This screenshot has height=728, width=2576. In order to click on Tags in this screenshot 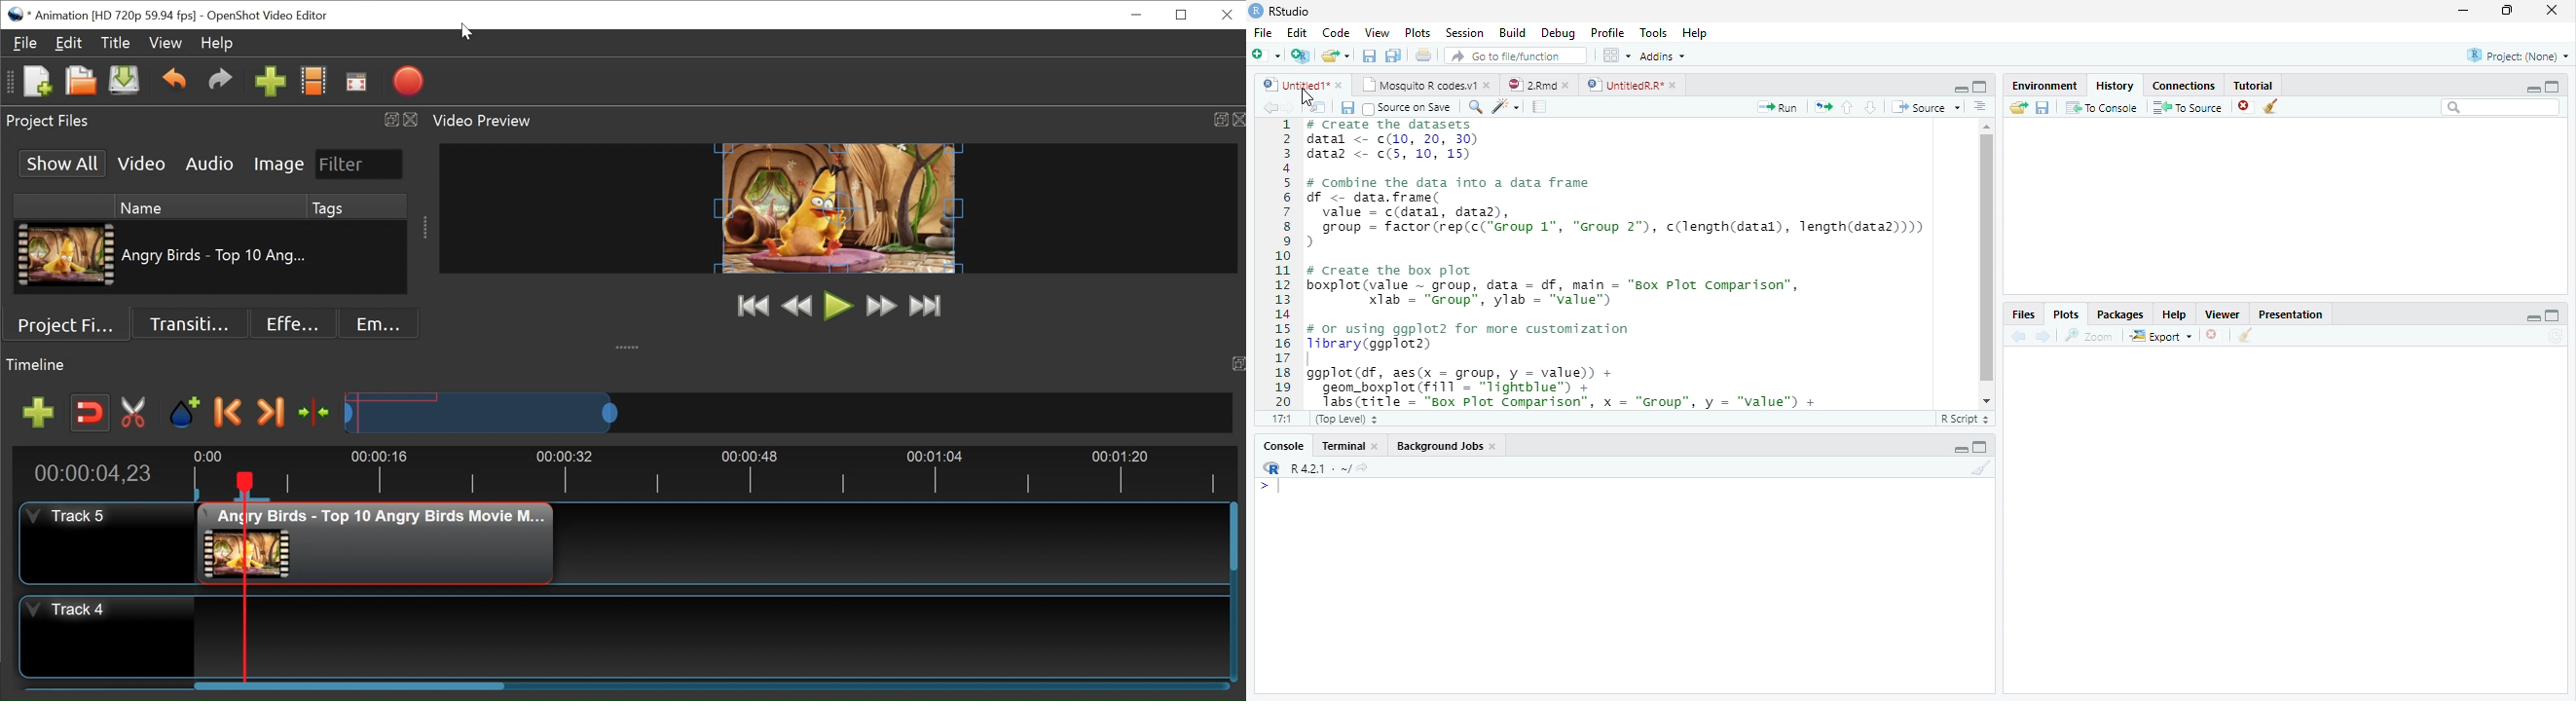, I will do `click(358, 206)`.